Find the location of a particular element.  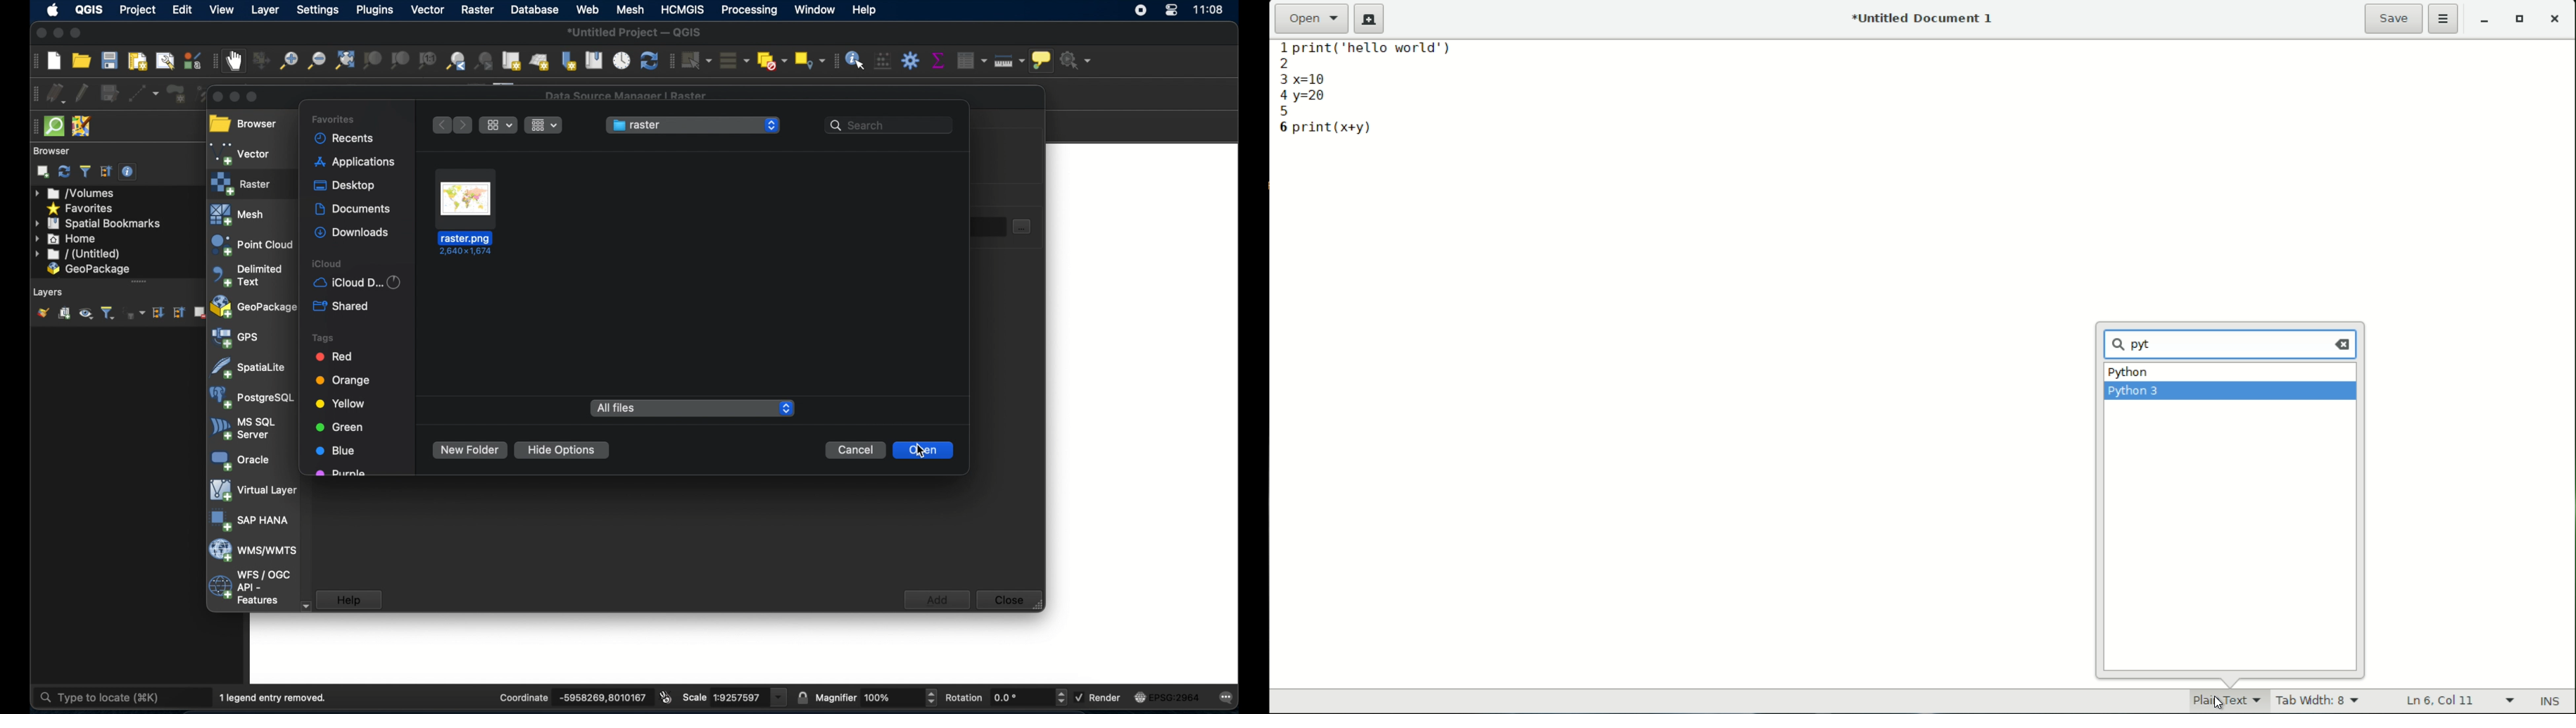

raster is located at coordinates (478, 11).